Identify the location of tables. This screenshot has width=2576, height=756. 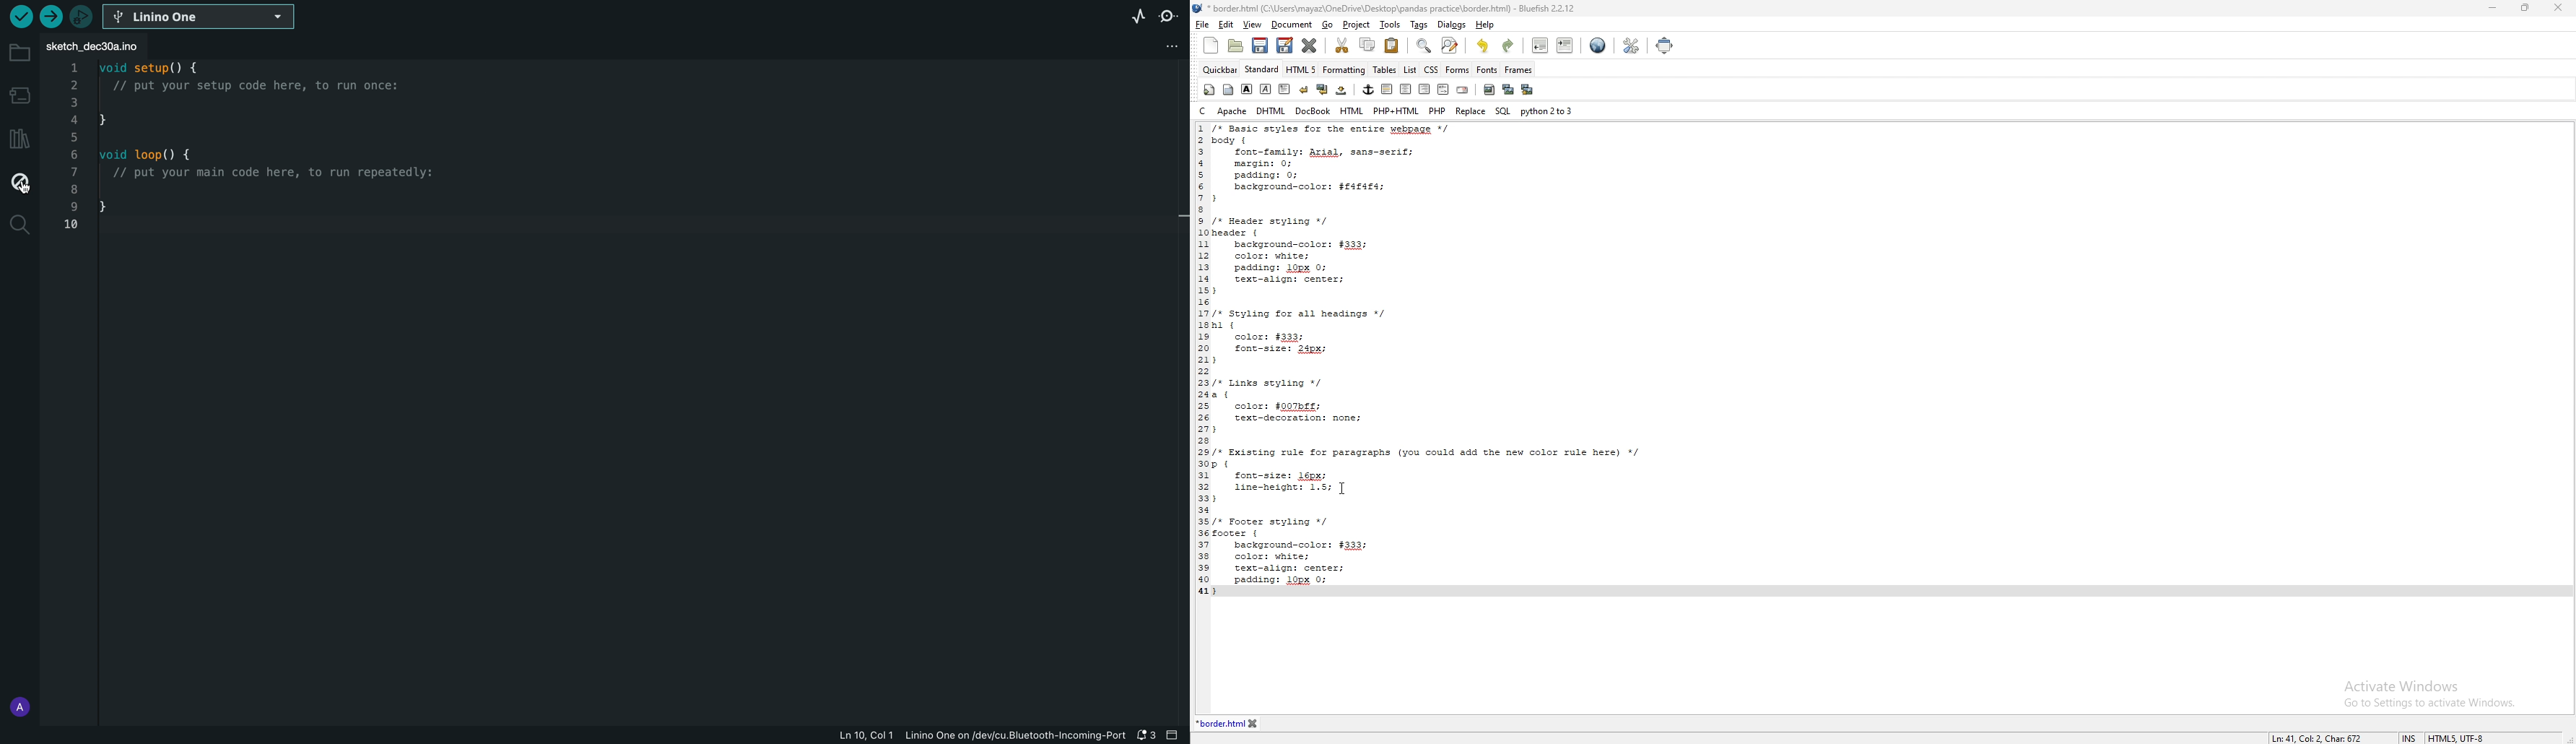
(1385, 69).